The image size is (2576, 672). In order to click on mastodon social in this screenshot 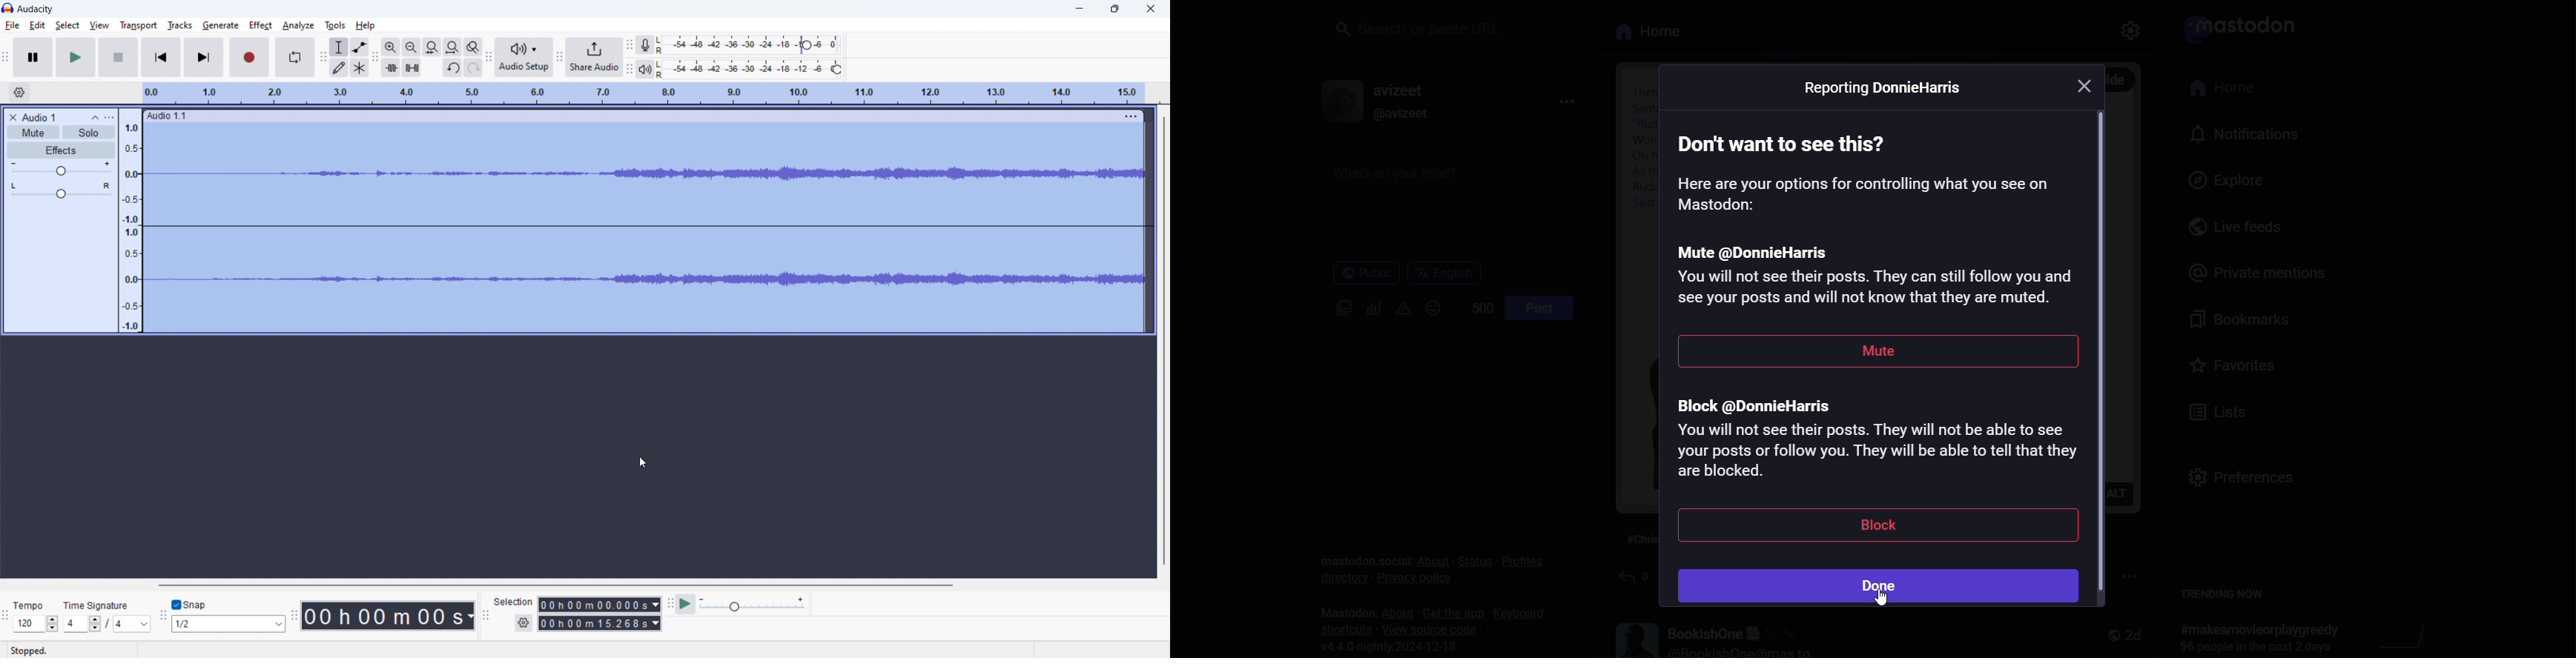, I will do `click(1361, 551)`.